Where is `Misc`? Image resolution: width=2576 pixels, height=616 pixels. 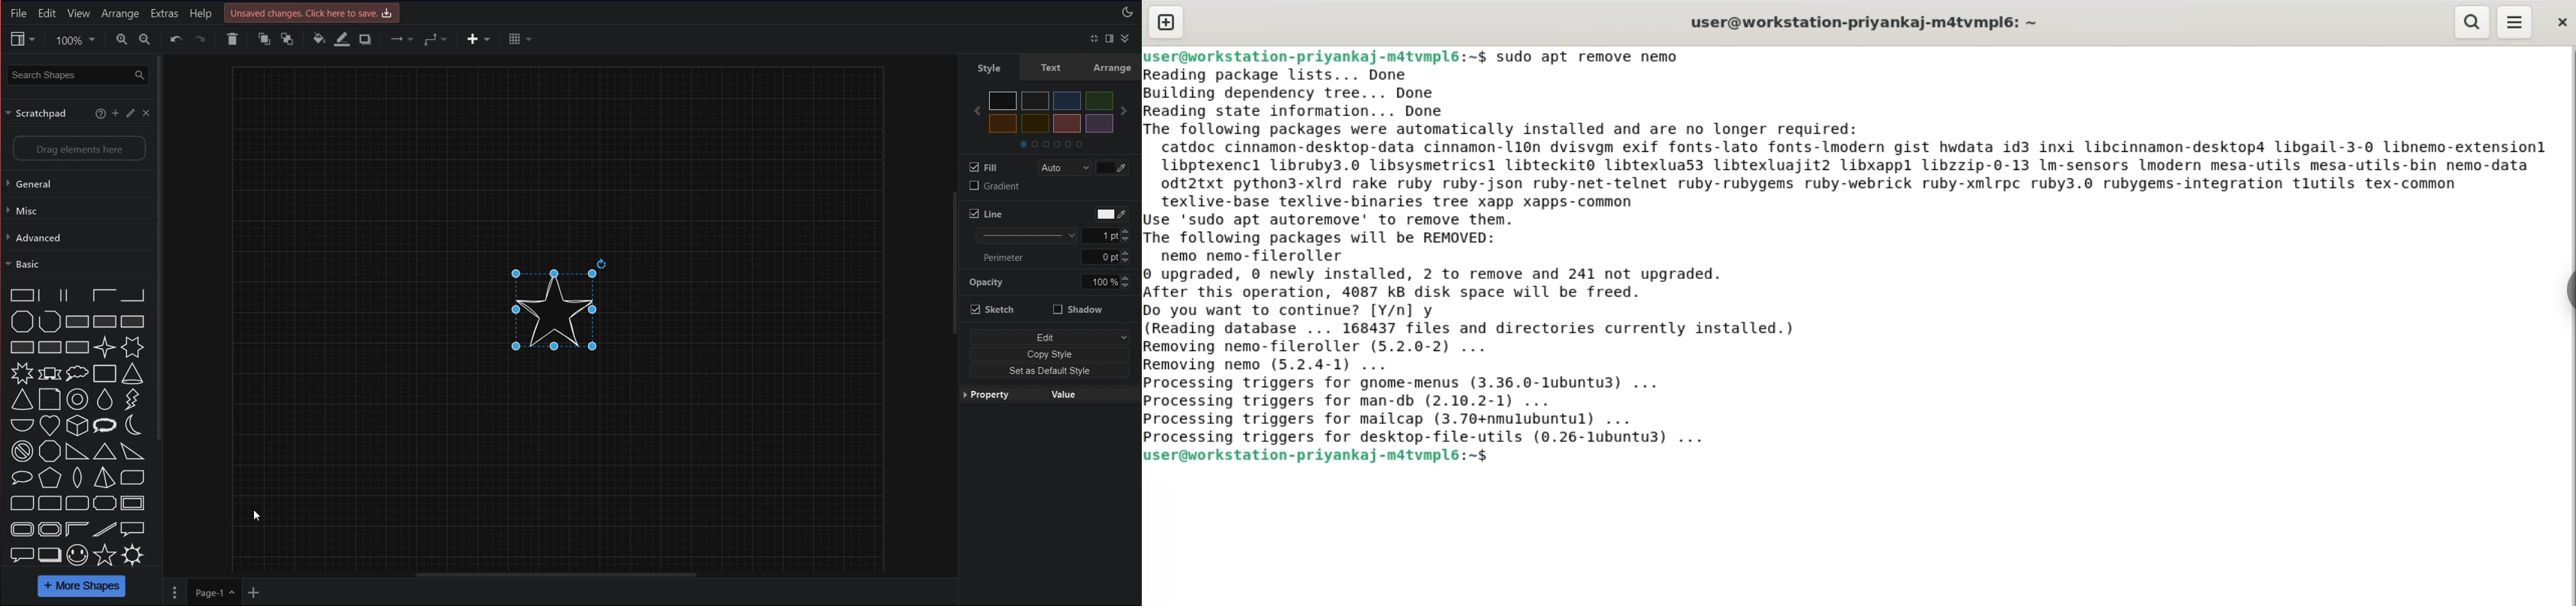
Misc is located at coordinates (75, 210).